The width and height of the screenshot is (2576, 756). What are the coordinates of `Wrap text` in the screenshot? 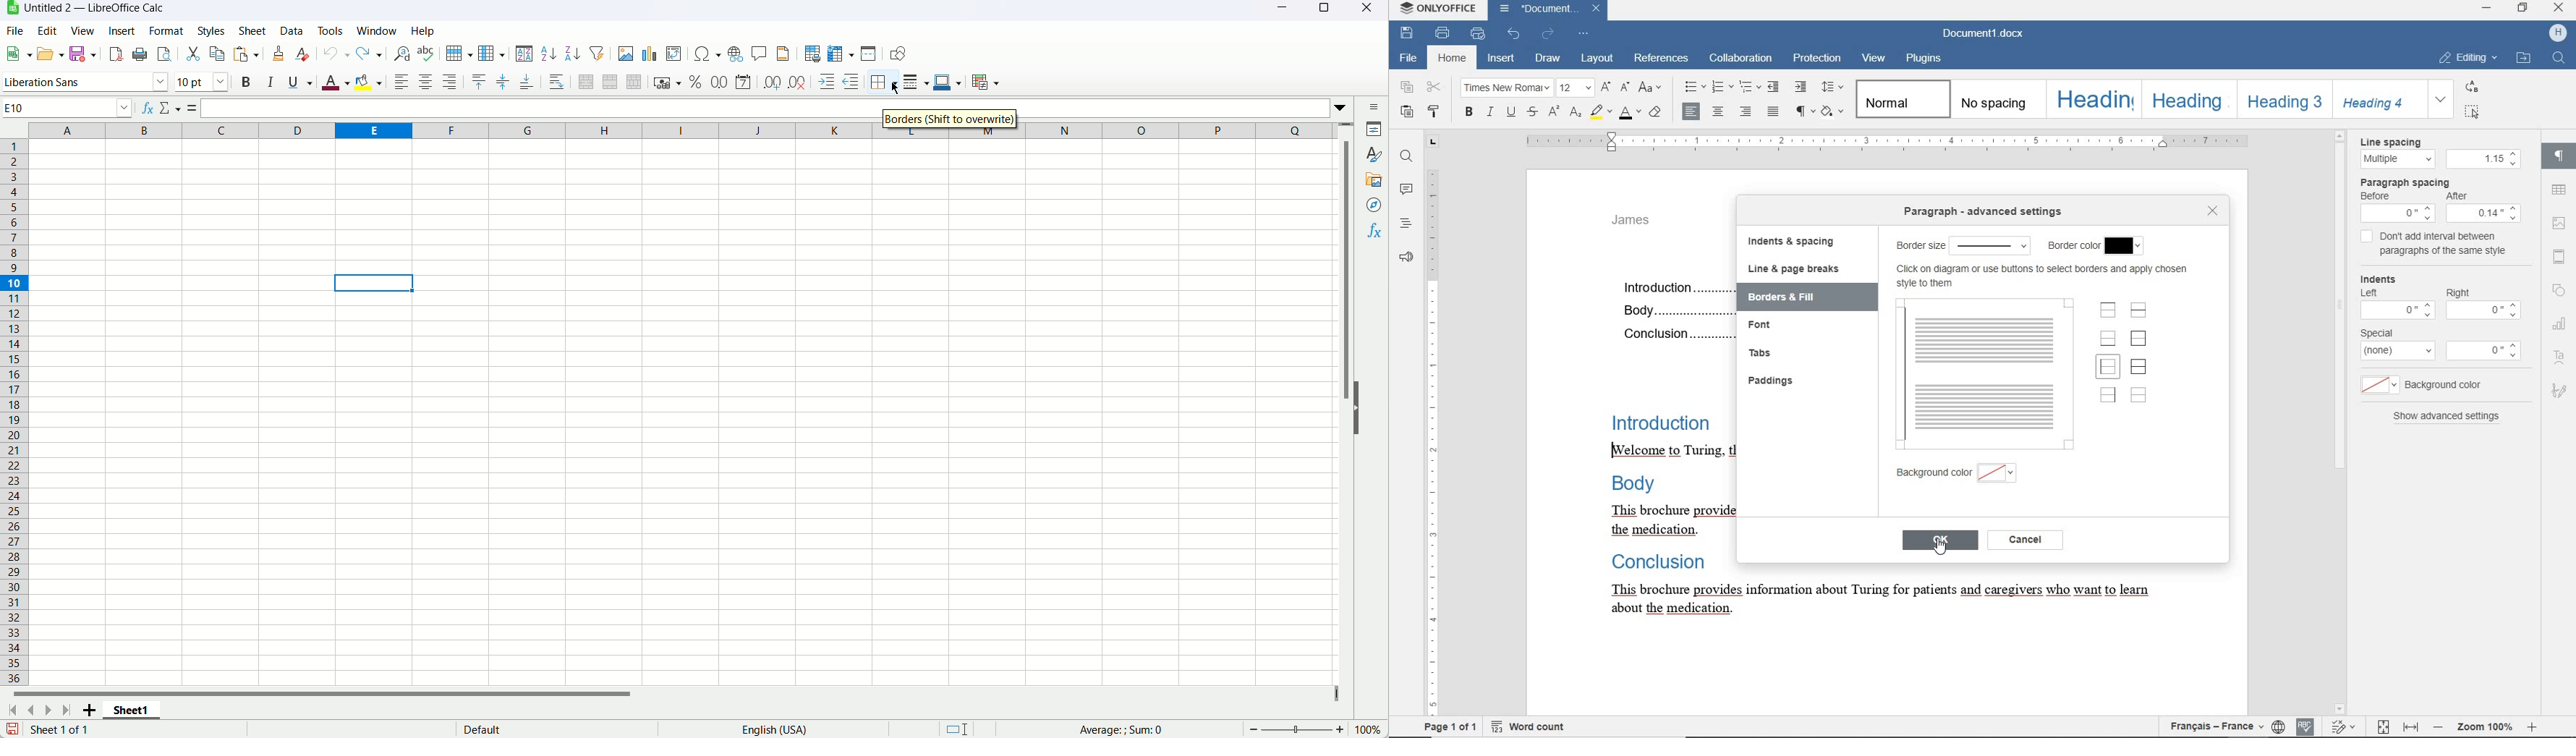 It's located at (556, 81).